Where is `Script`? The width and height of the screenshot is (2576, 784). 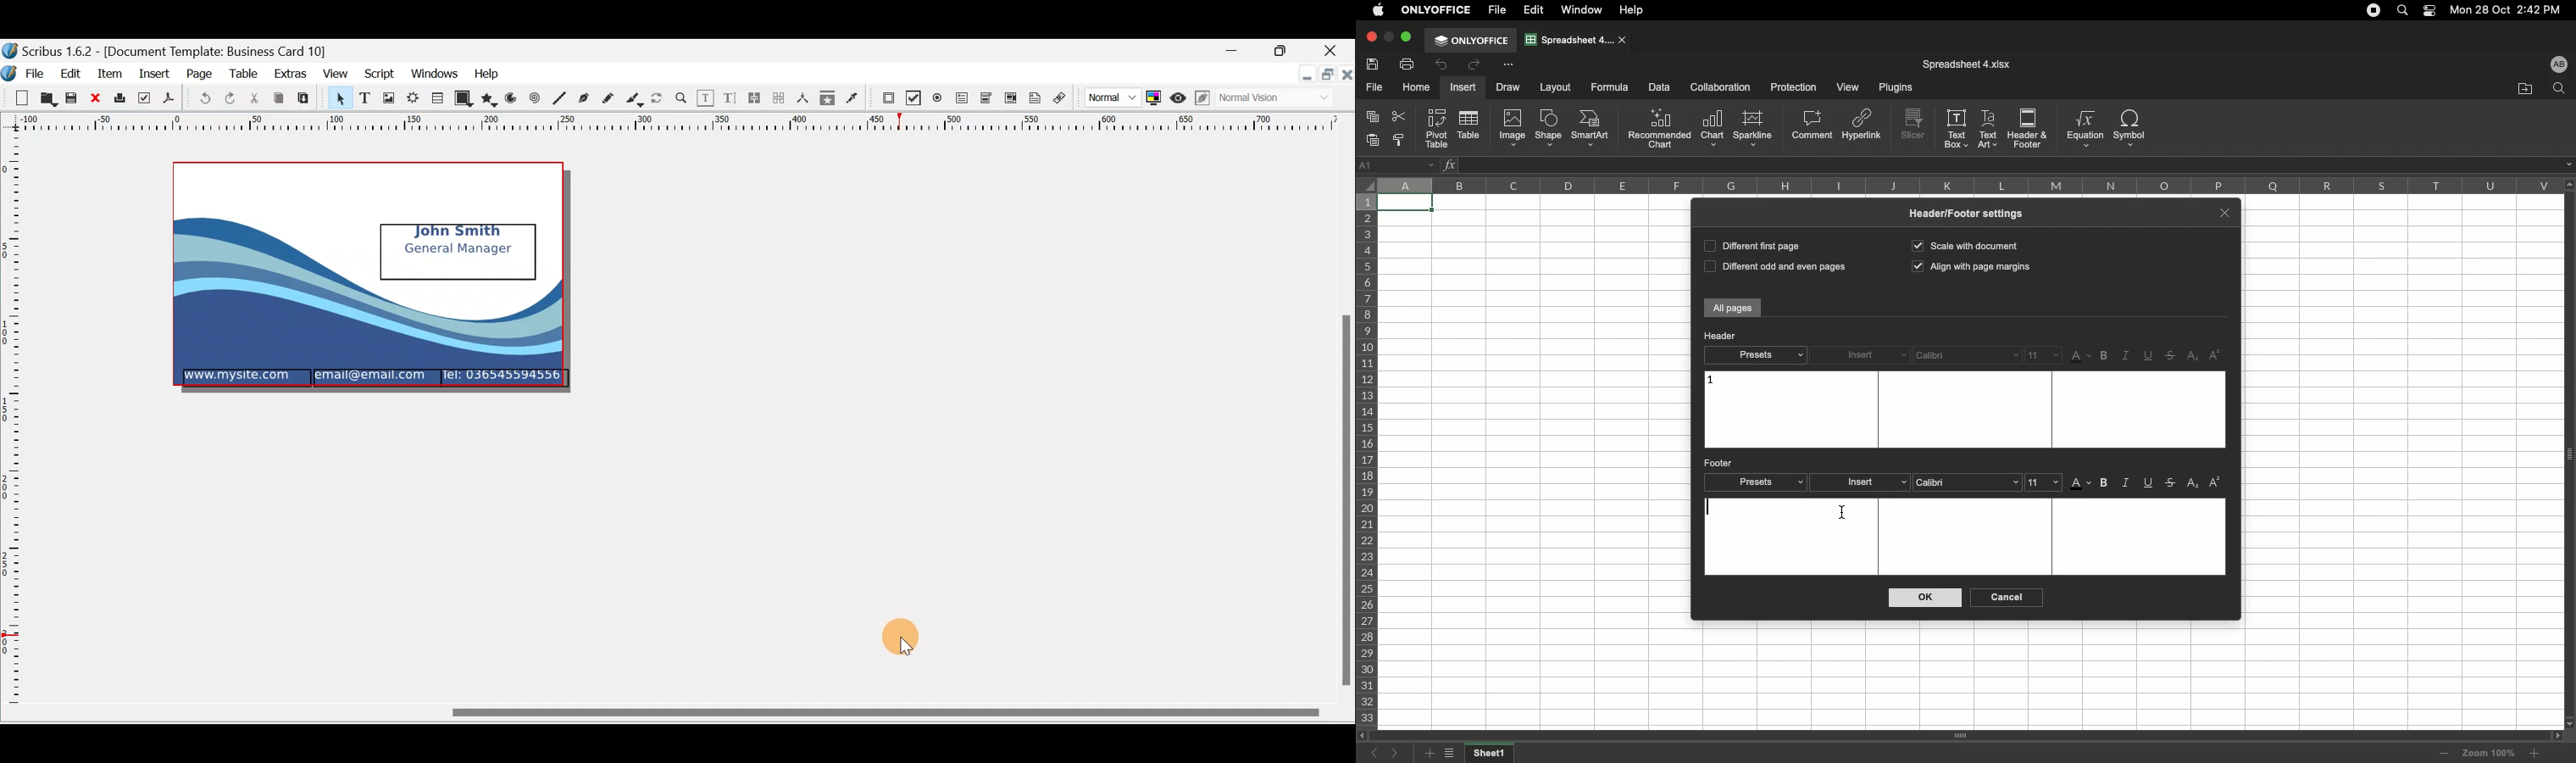 Script is located at coordinates (381, 76).